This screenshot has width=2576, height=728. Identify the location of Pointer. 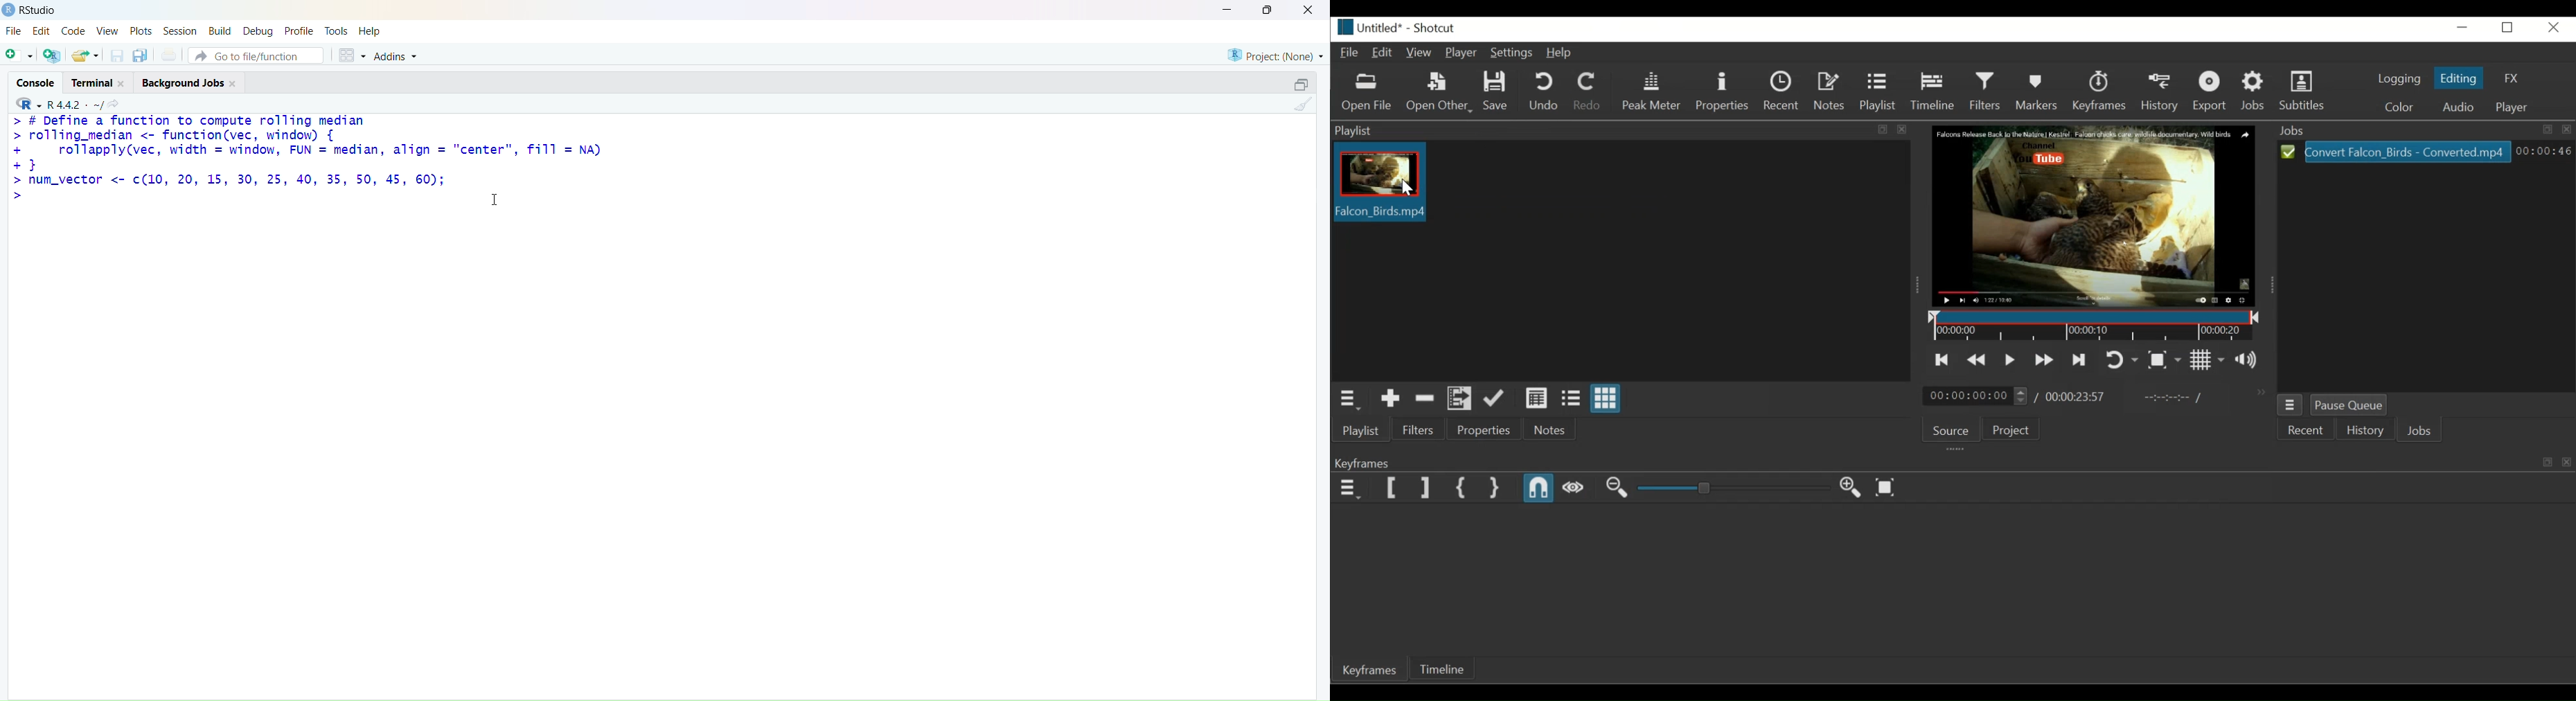
(1406, 189).